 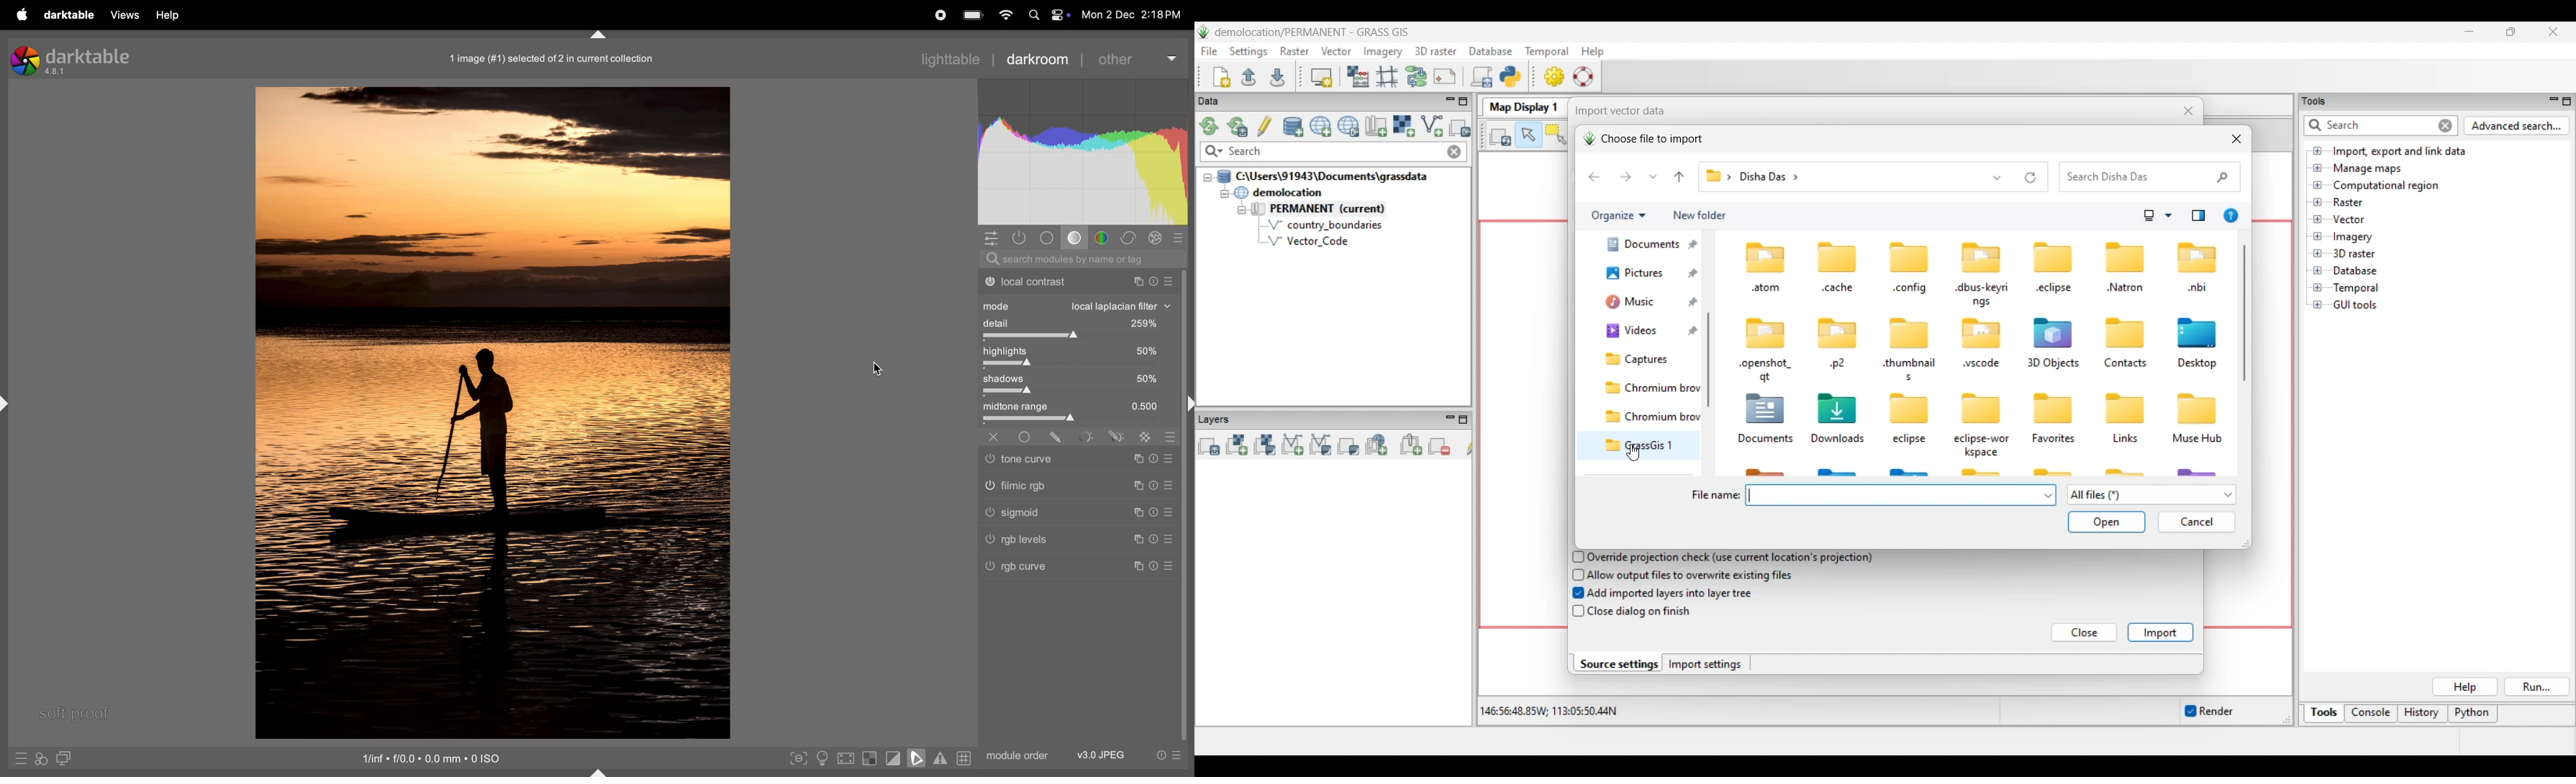 I want to click on sign , so click(x=1156, y=461).